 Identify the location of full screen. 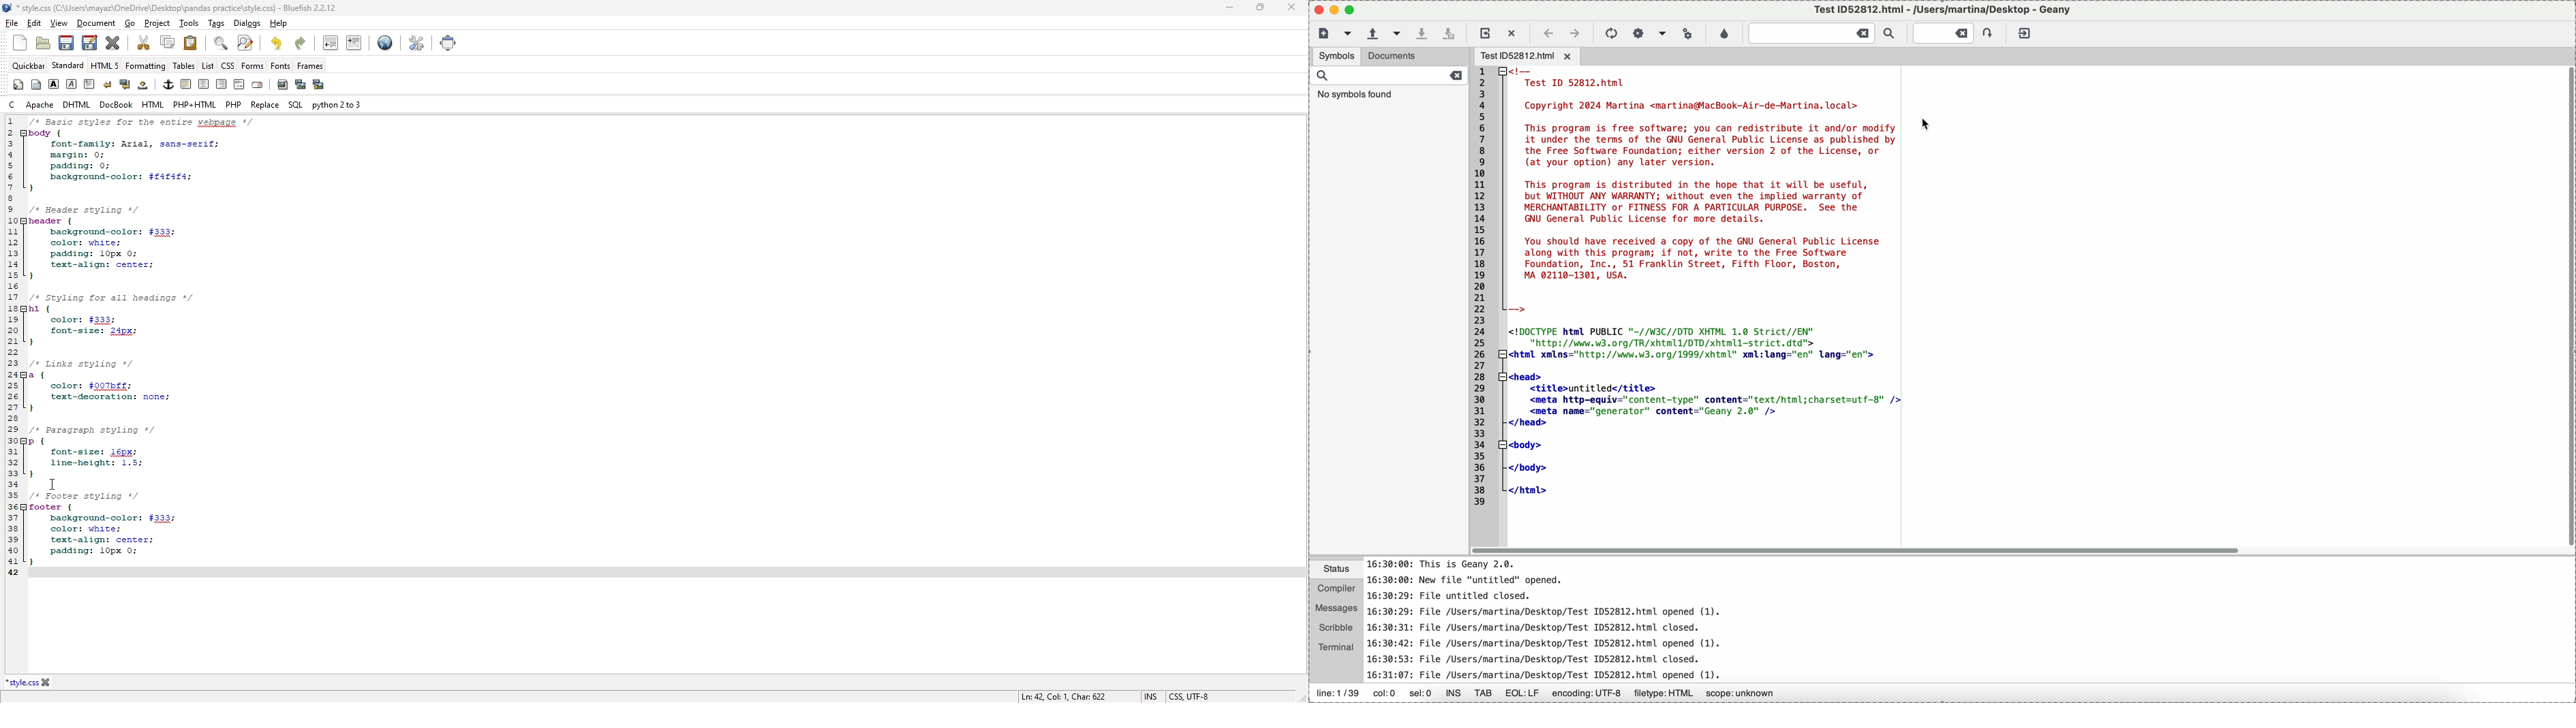
(448, 42).